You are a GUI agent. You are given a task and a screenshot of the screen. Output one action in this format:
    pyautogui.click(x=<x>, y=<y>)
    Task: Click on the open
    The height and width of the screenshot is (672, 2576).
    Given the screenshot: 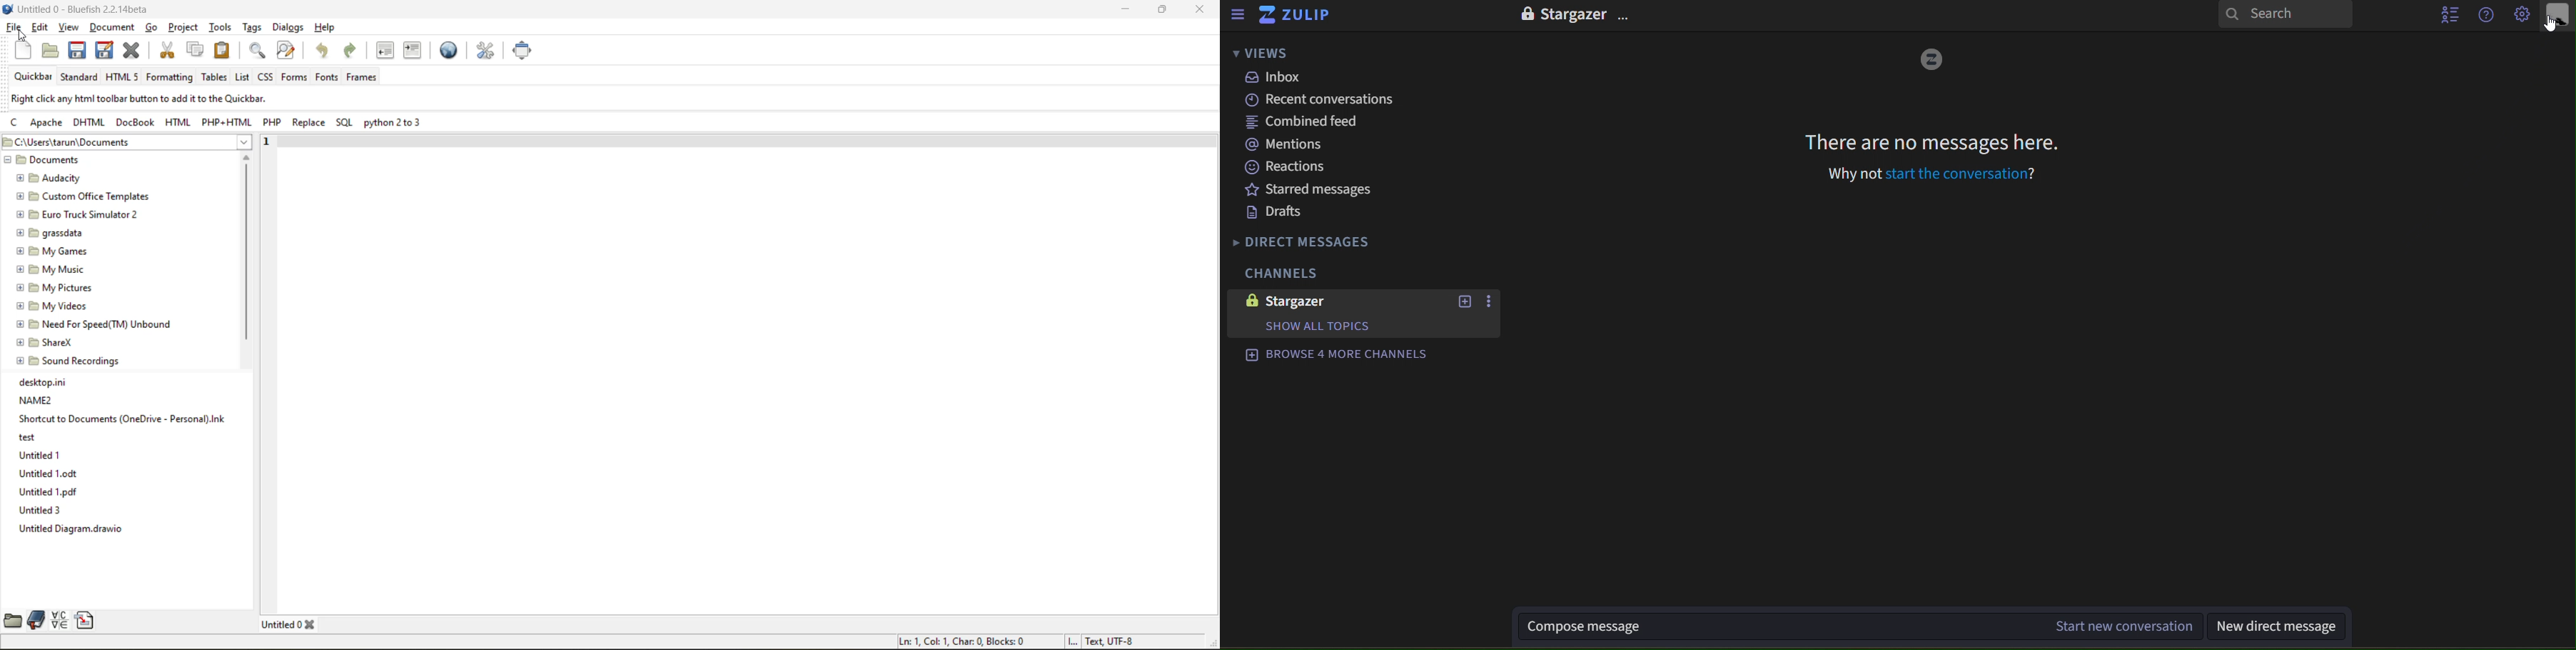 What is the action you would take?
    pyautogui.click(x=50, y=53)
    